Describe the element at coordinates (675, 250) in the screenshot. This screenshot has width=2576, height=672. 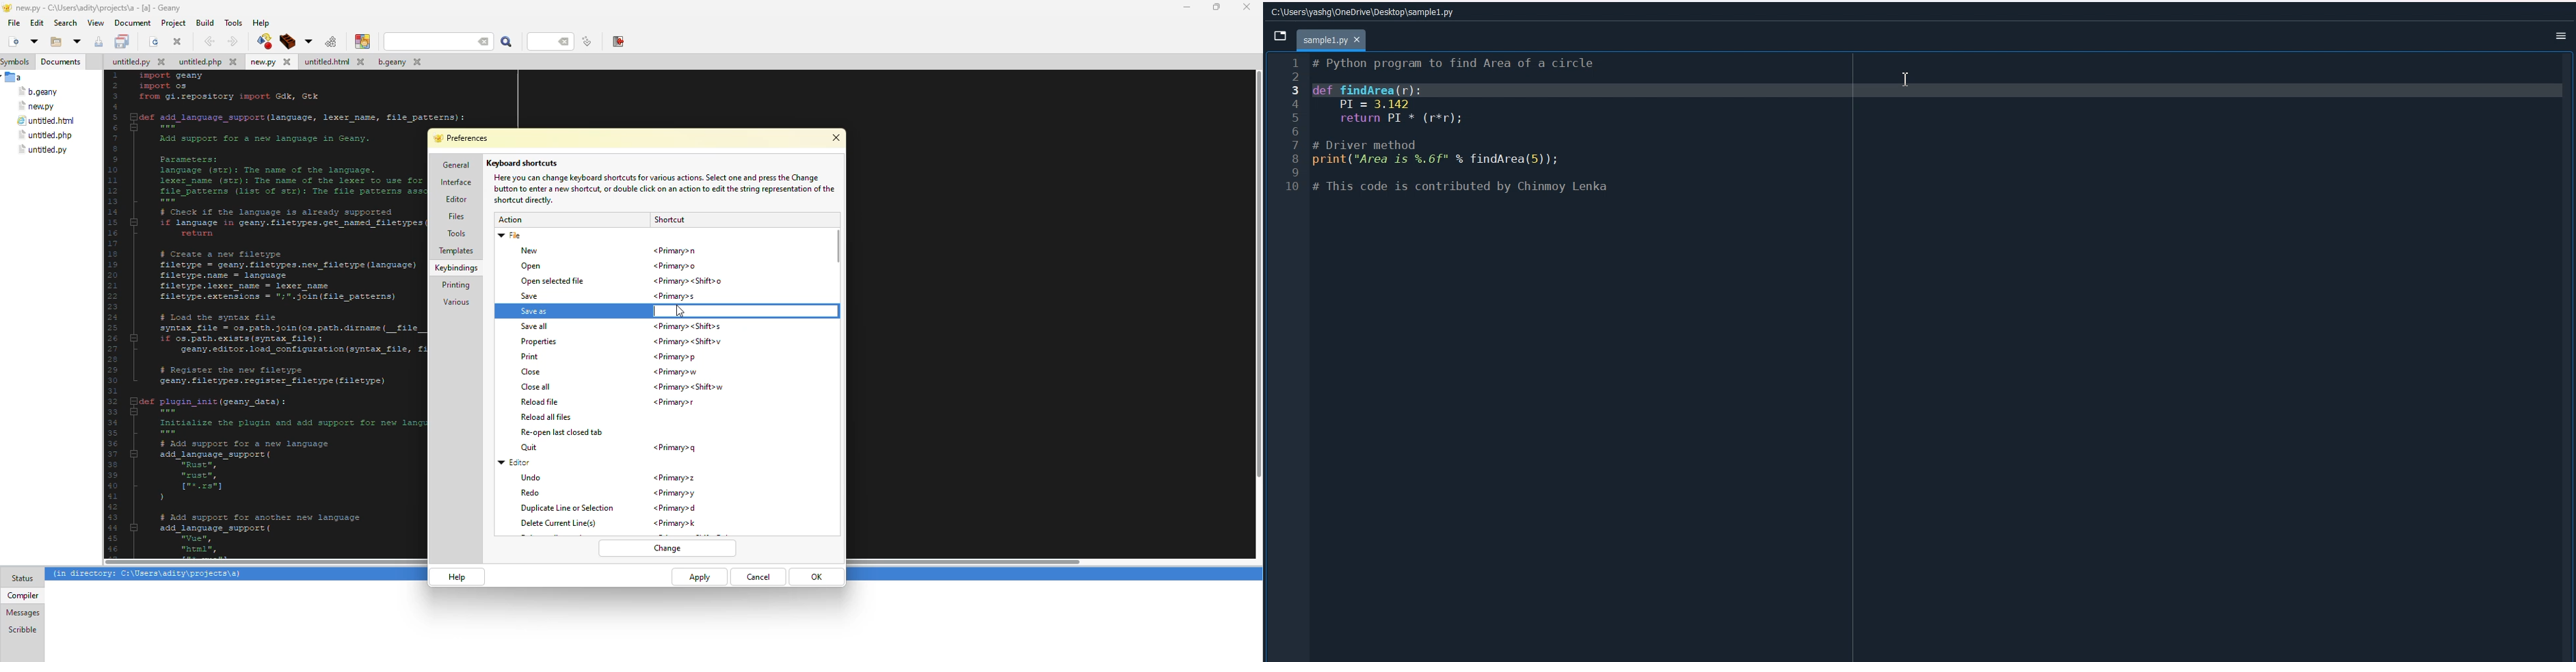
I see `shortcut` at that location.